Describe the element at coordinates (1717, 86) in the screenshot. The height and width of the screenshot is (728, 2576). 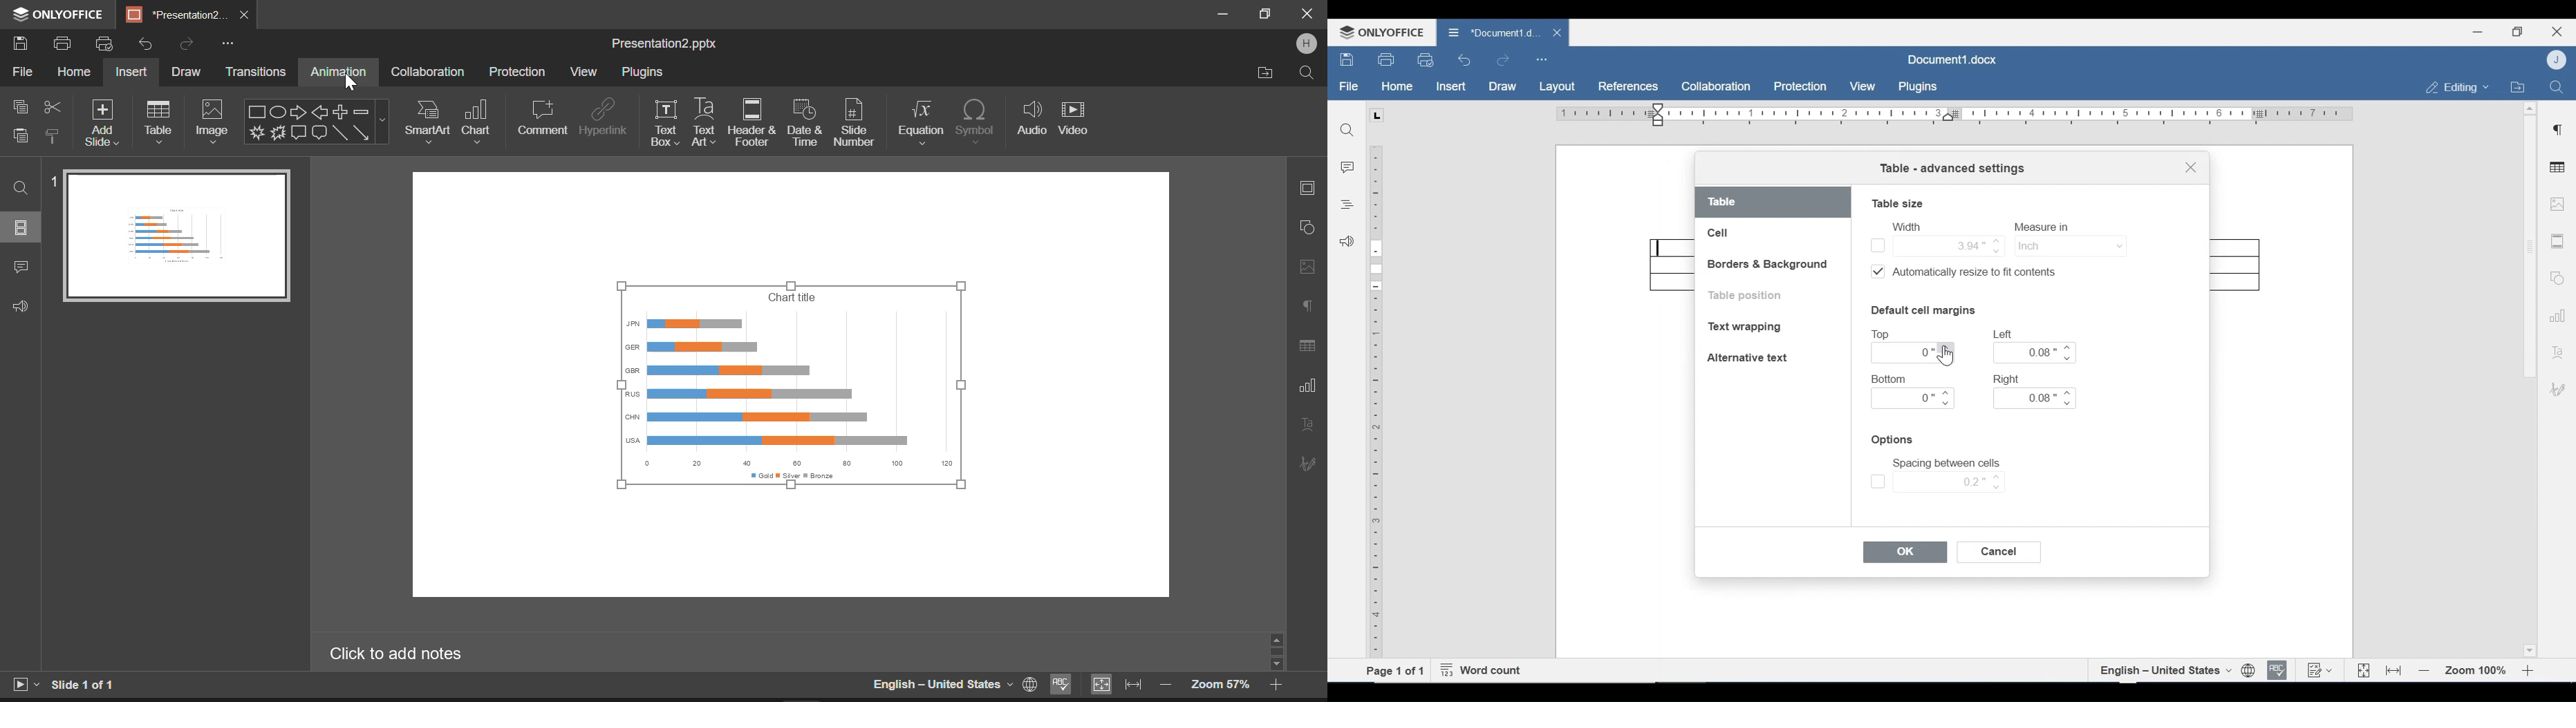
I see `Collaboration` at that location.